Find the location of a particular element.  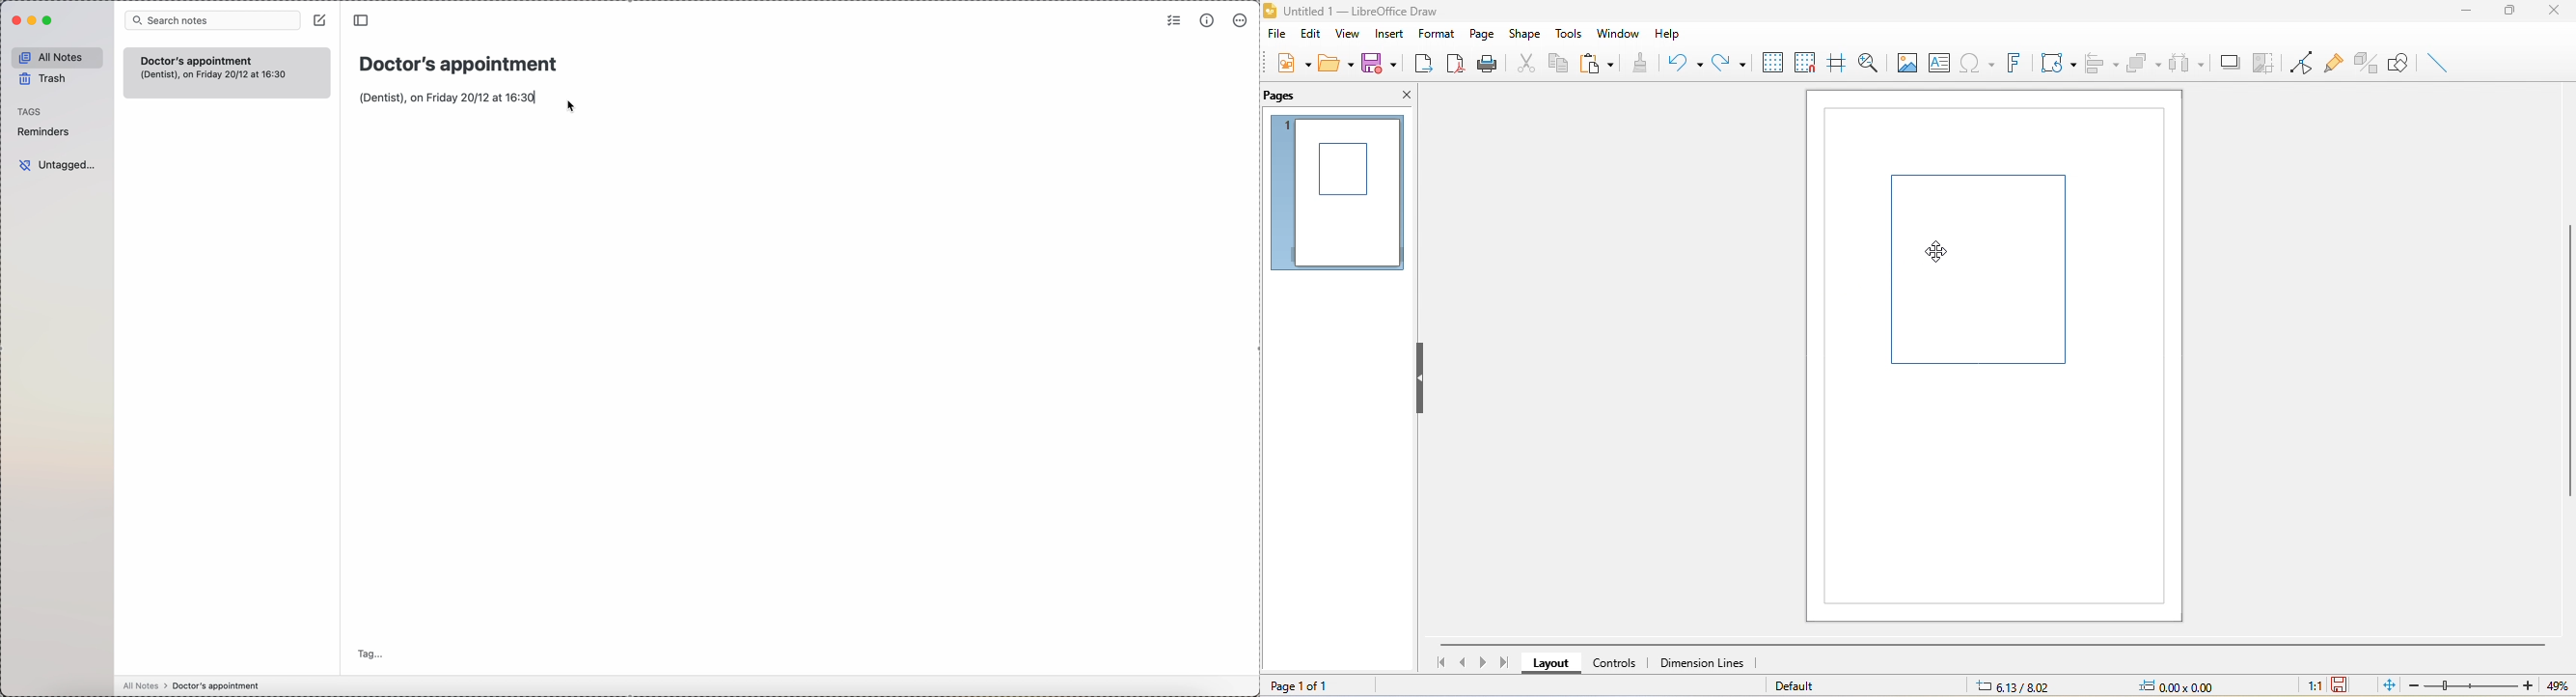

vertical scroll bar is located at coordinates (2567, 366).